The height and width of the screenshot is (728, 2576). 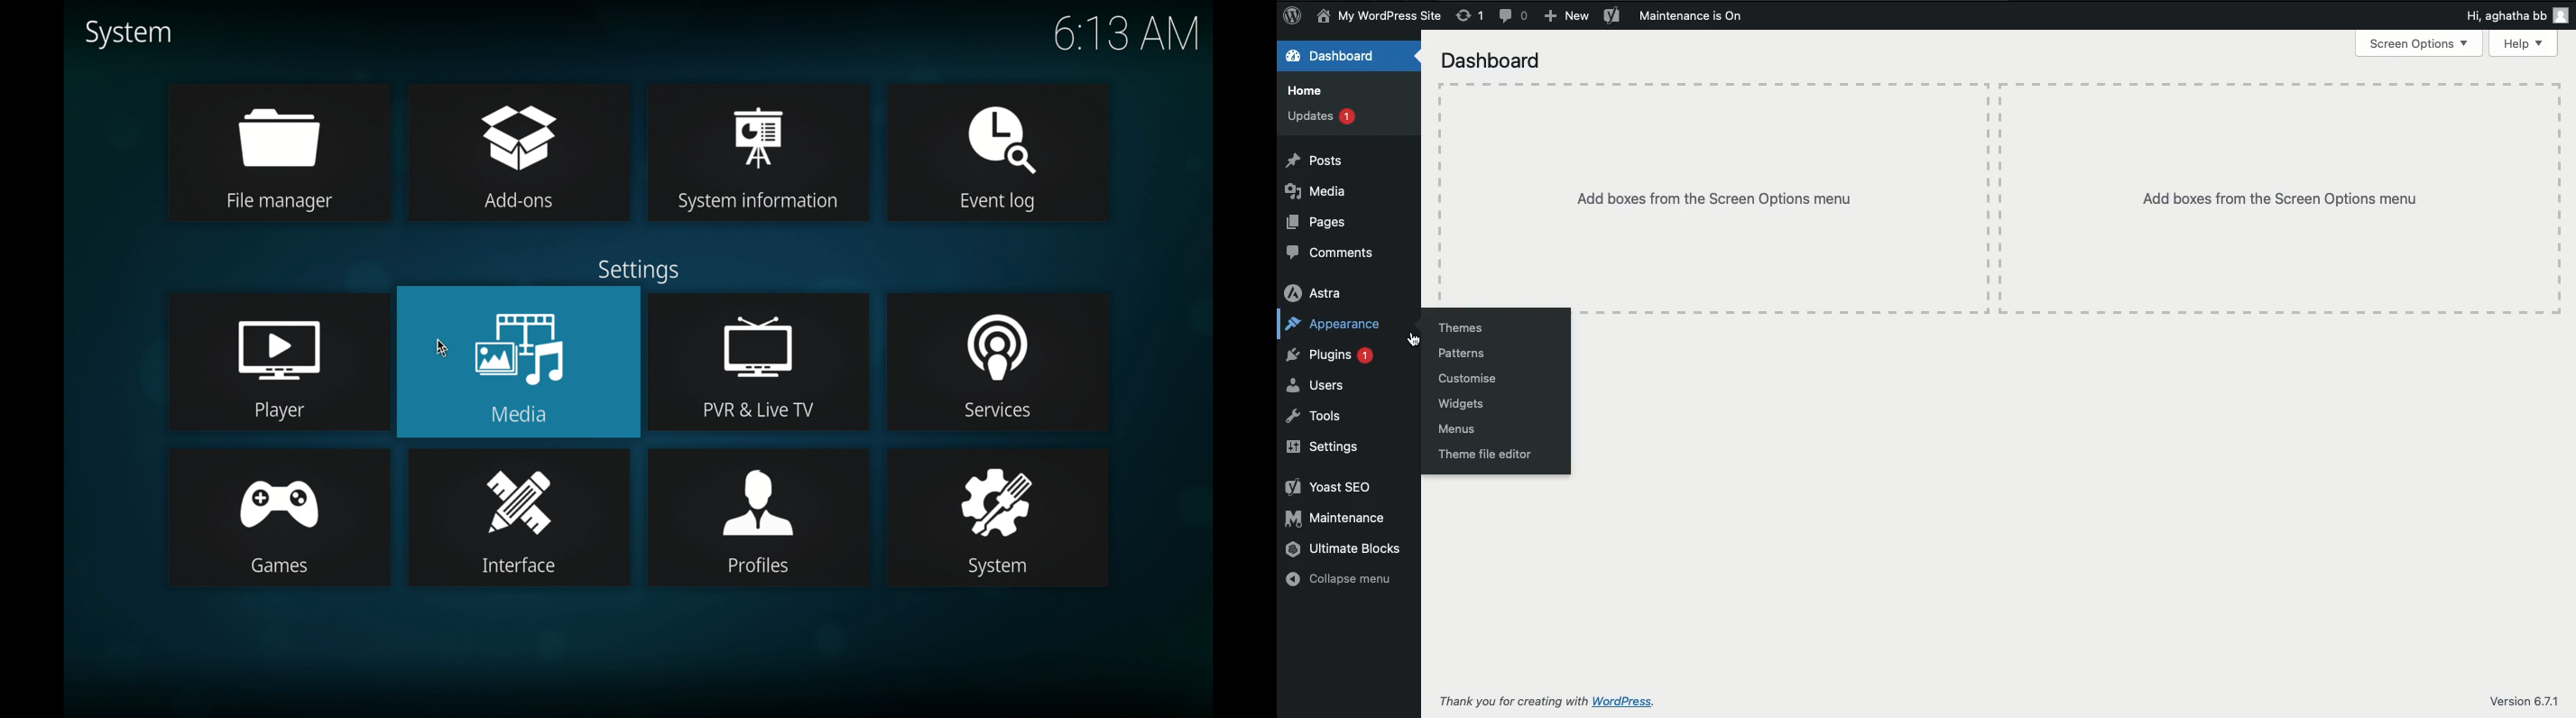 What do you see at coordinates (1459, 428) in the screenshot?
I see `Menus` at bounding box center [1459, 428].